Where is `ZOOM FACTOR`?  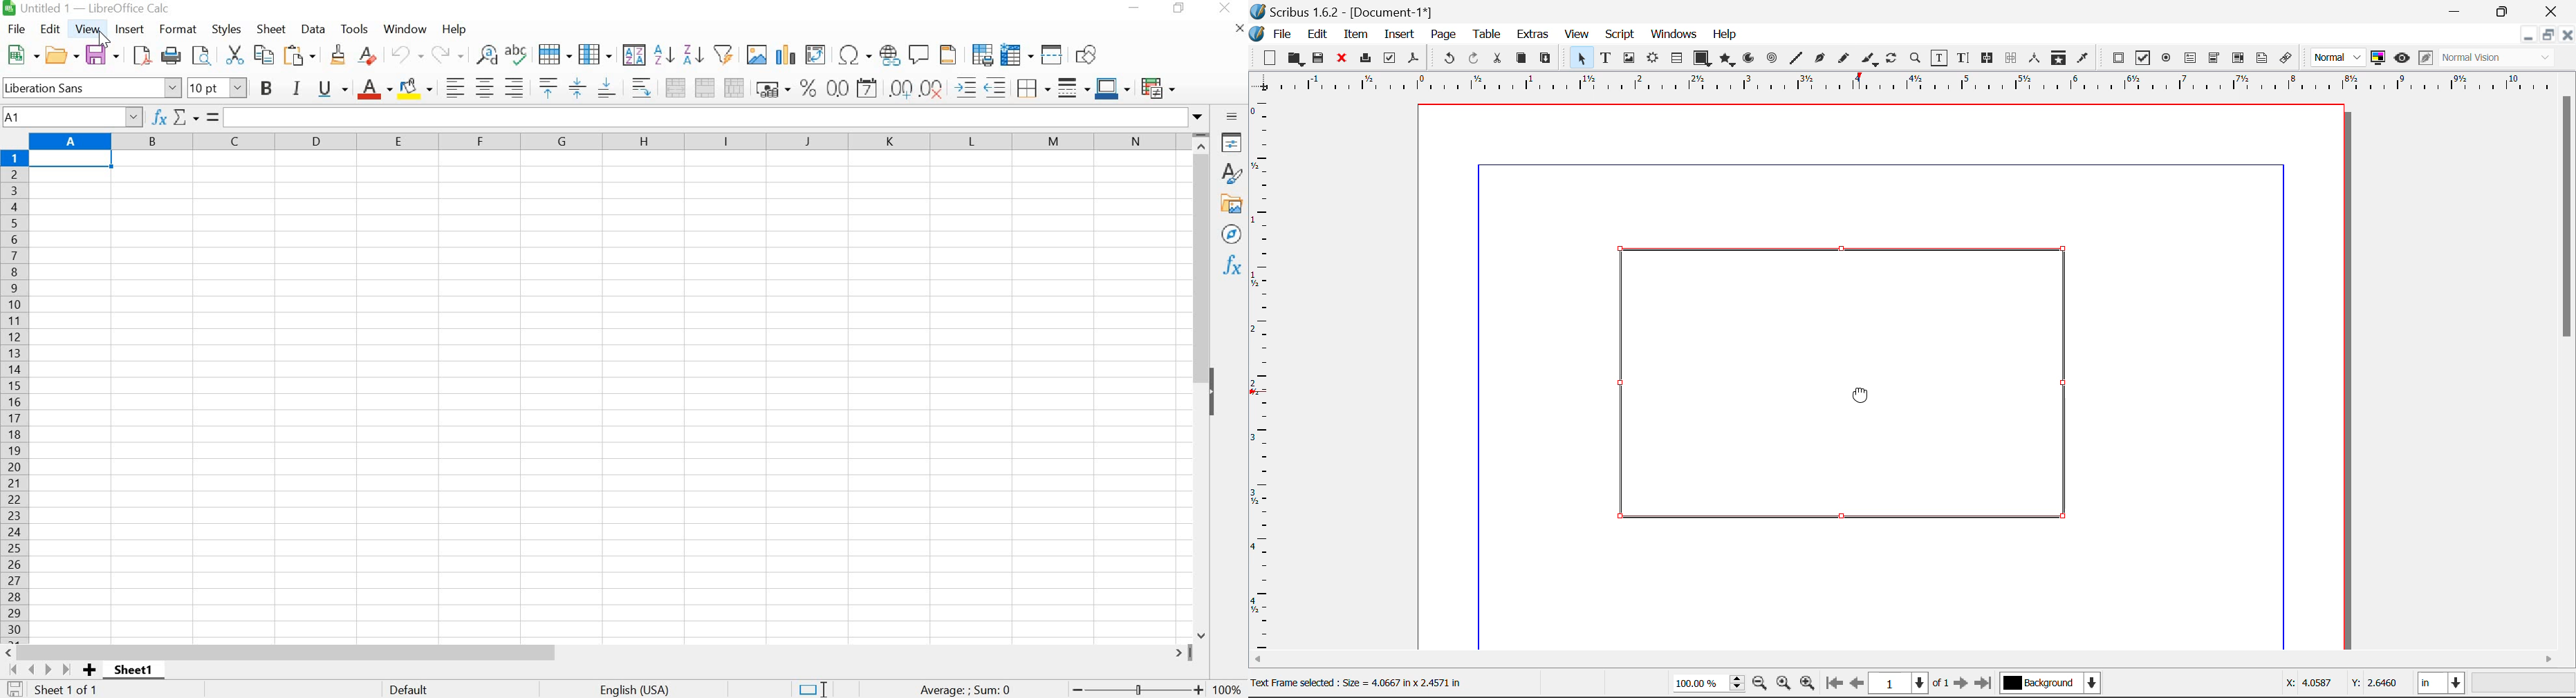
ZOOM FACTOR is located at coordinates (1229, 681).